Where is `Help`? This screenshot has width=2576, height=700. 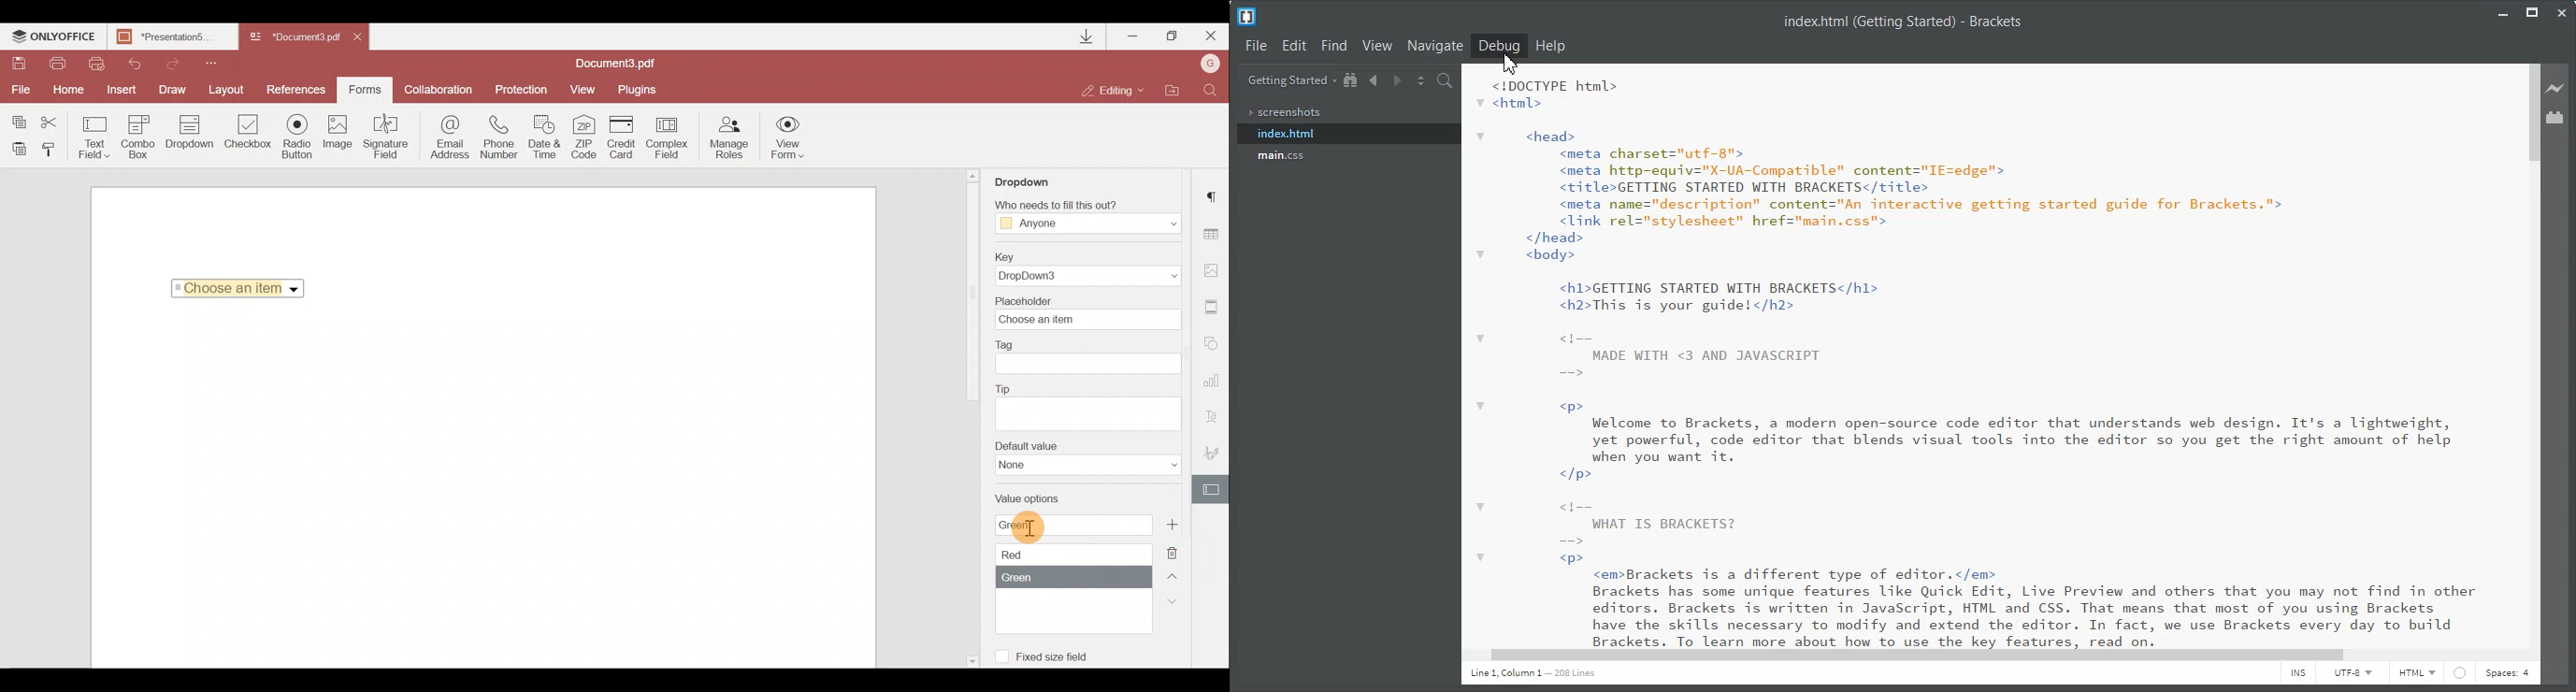
Help is located at coordinates (1551, 45).